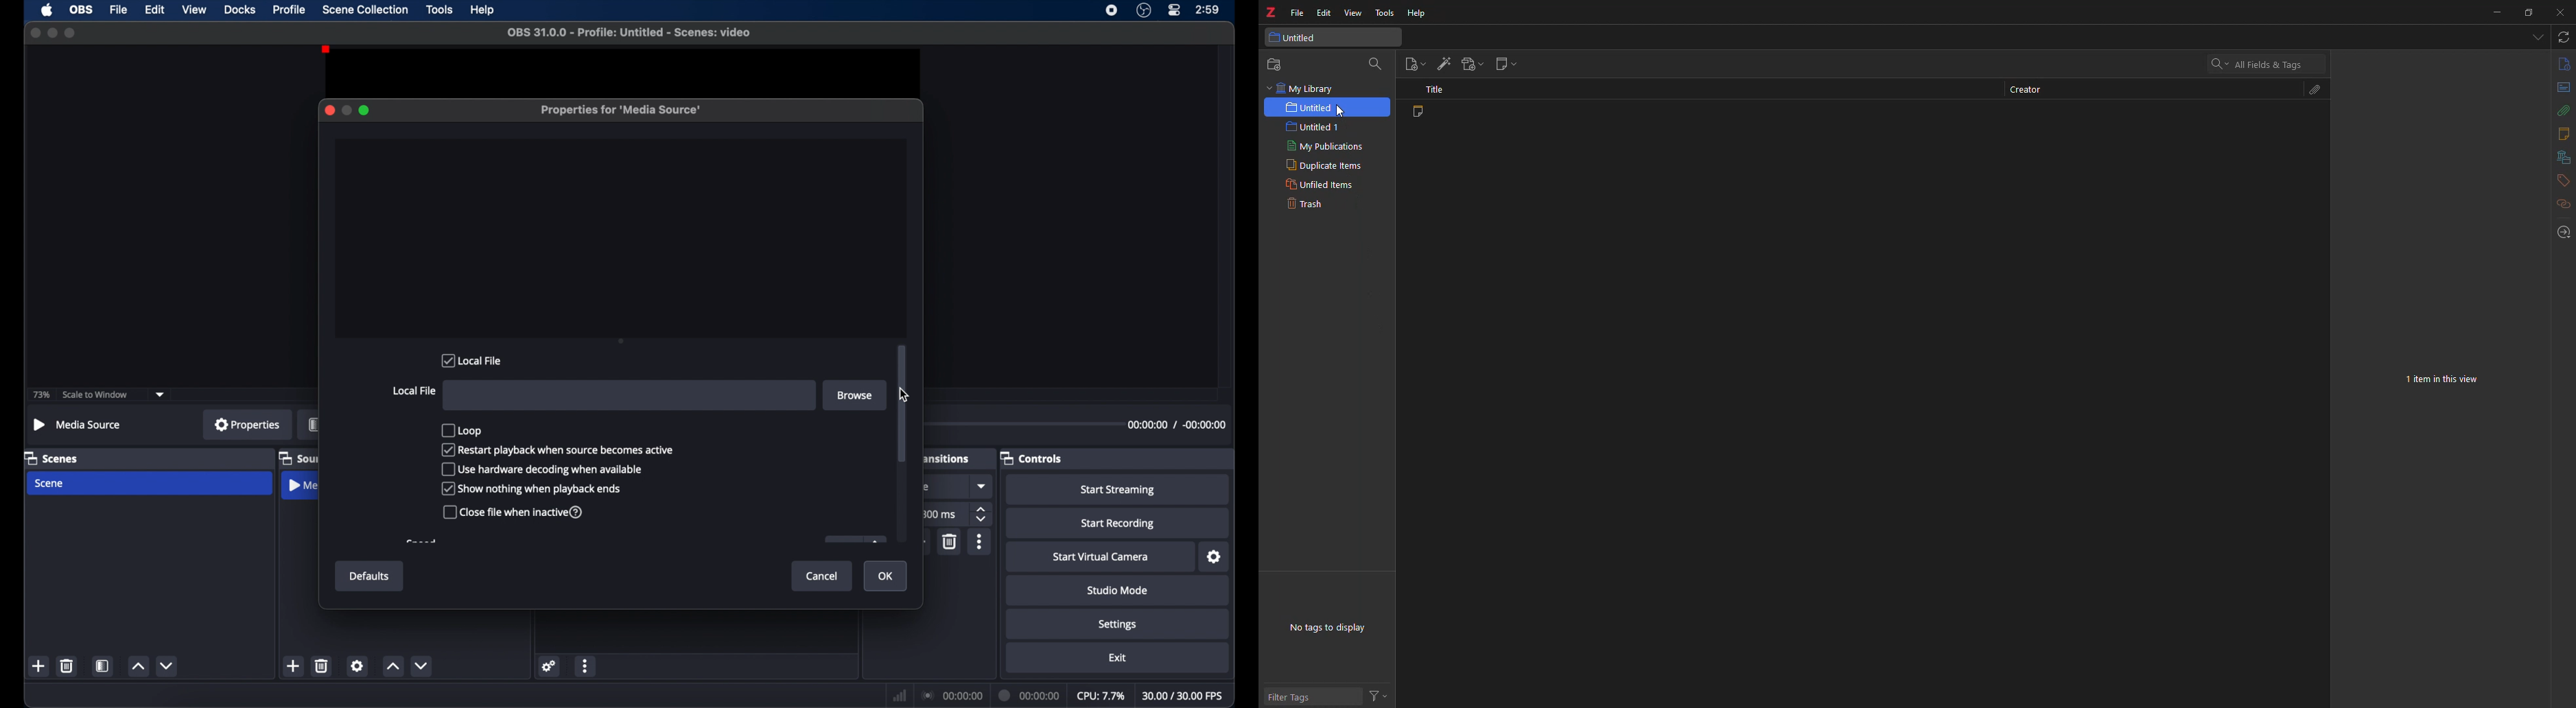  What do you see at coordinates (1317, 127) in the screenshot?
I see `intitled 1` at bounding box center [1317, 127].